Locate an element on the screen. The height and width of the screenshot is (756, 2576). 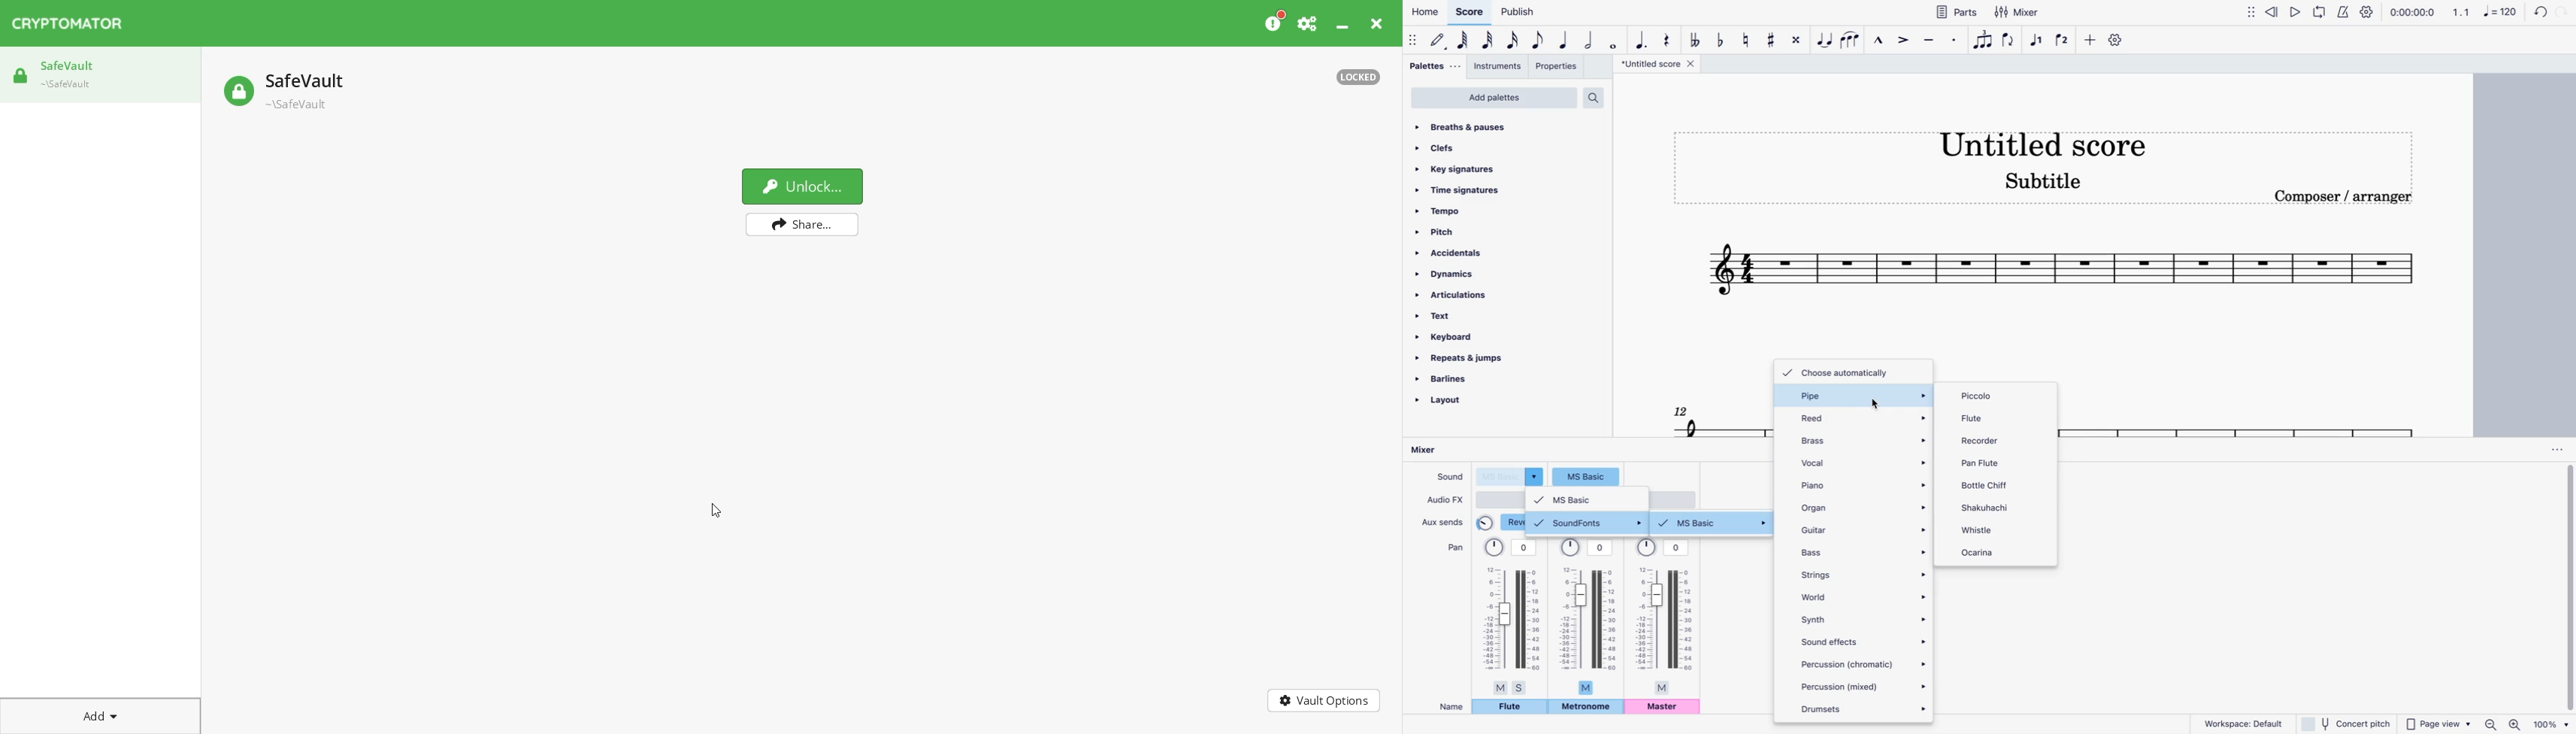
zoom out is located at coordinates (2493, 724).